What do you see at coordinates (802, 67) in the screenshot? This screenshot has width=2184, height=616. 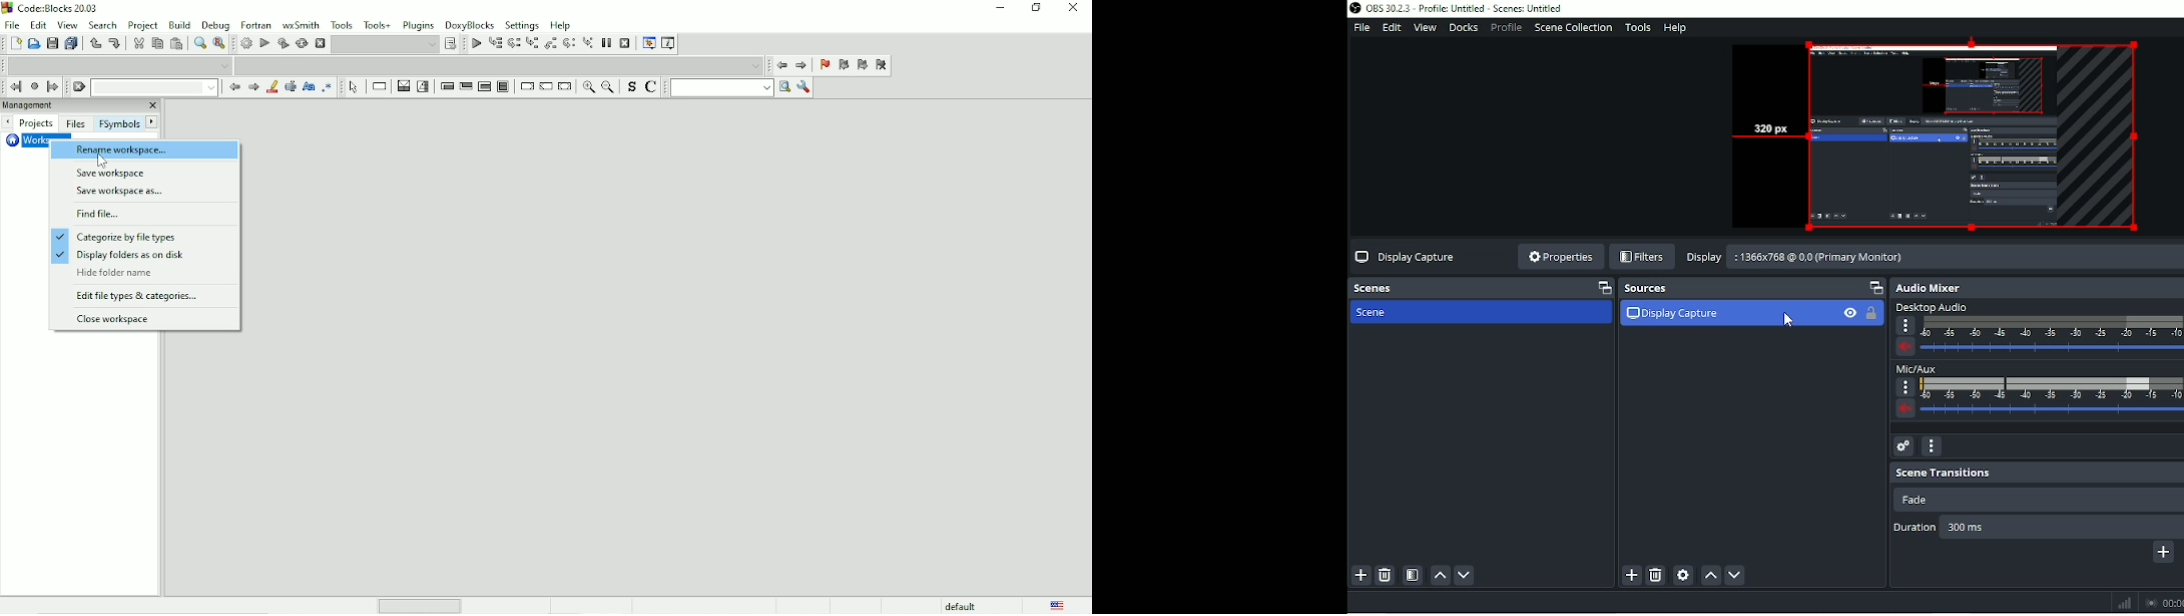 I see `Jump forward` at bounding box center [802, 67].